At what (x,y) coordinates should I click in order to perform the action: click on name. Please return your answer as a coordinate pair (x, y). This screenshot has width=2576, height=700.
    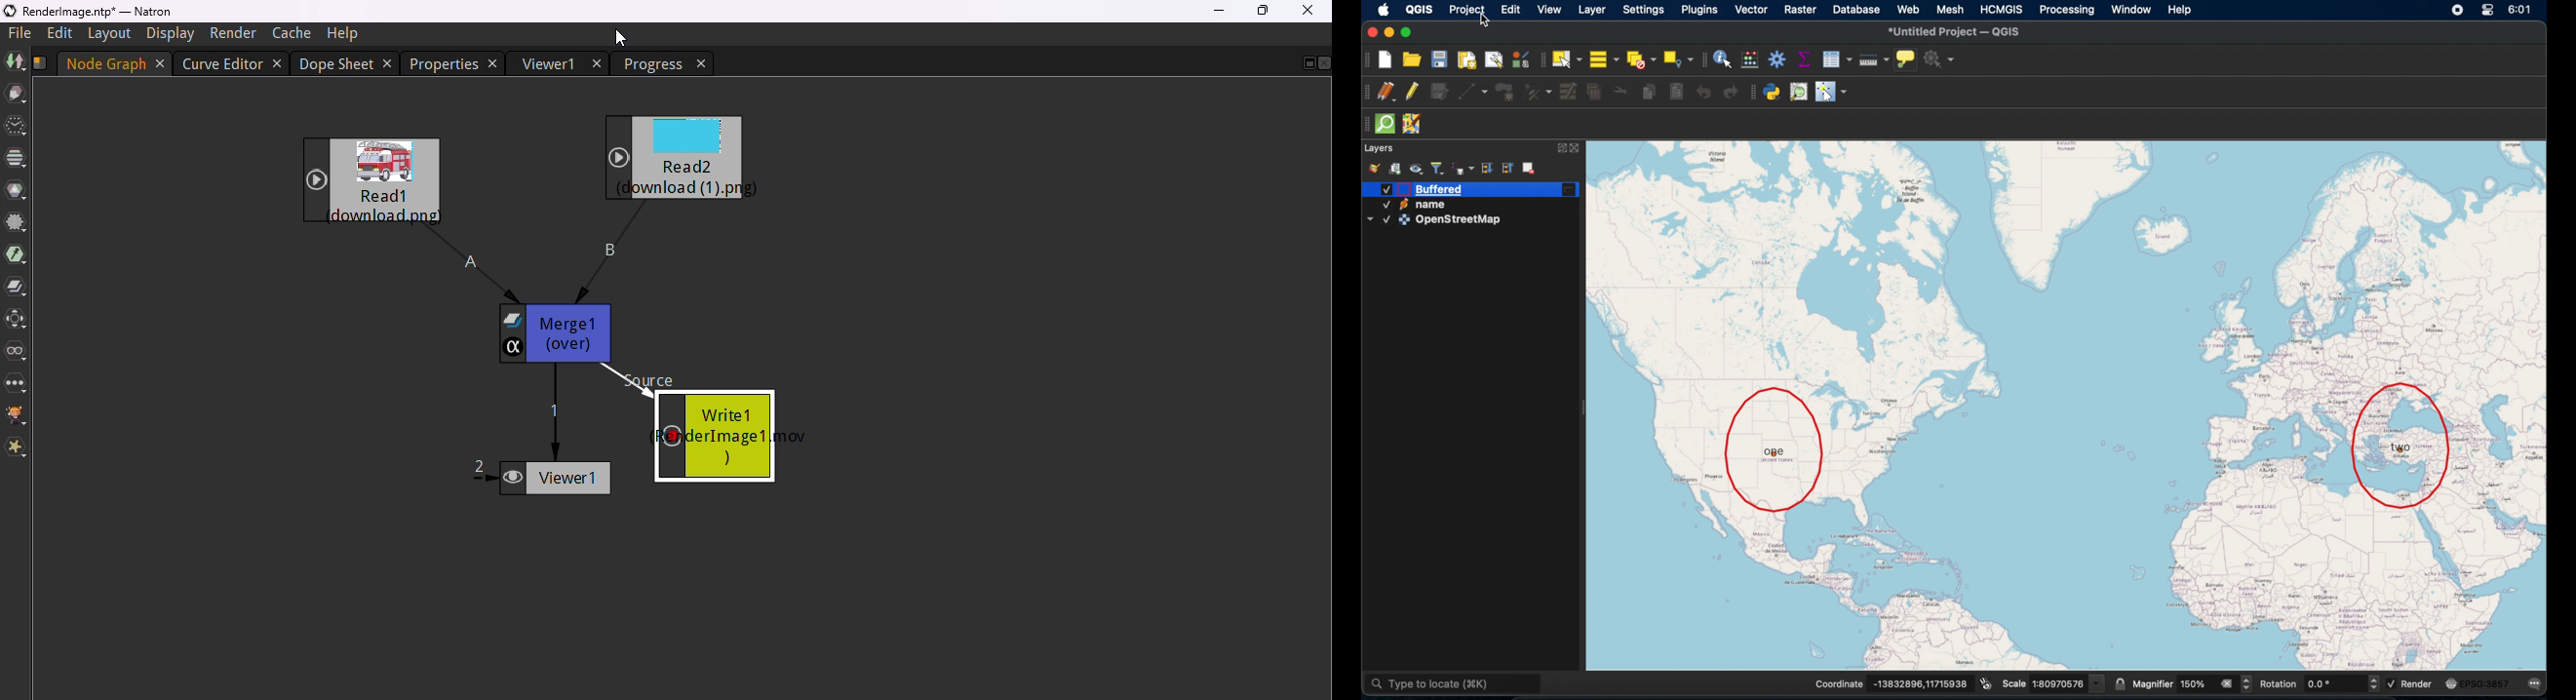
    Looking at the image, I should click on (1435, 205).